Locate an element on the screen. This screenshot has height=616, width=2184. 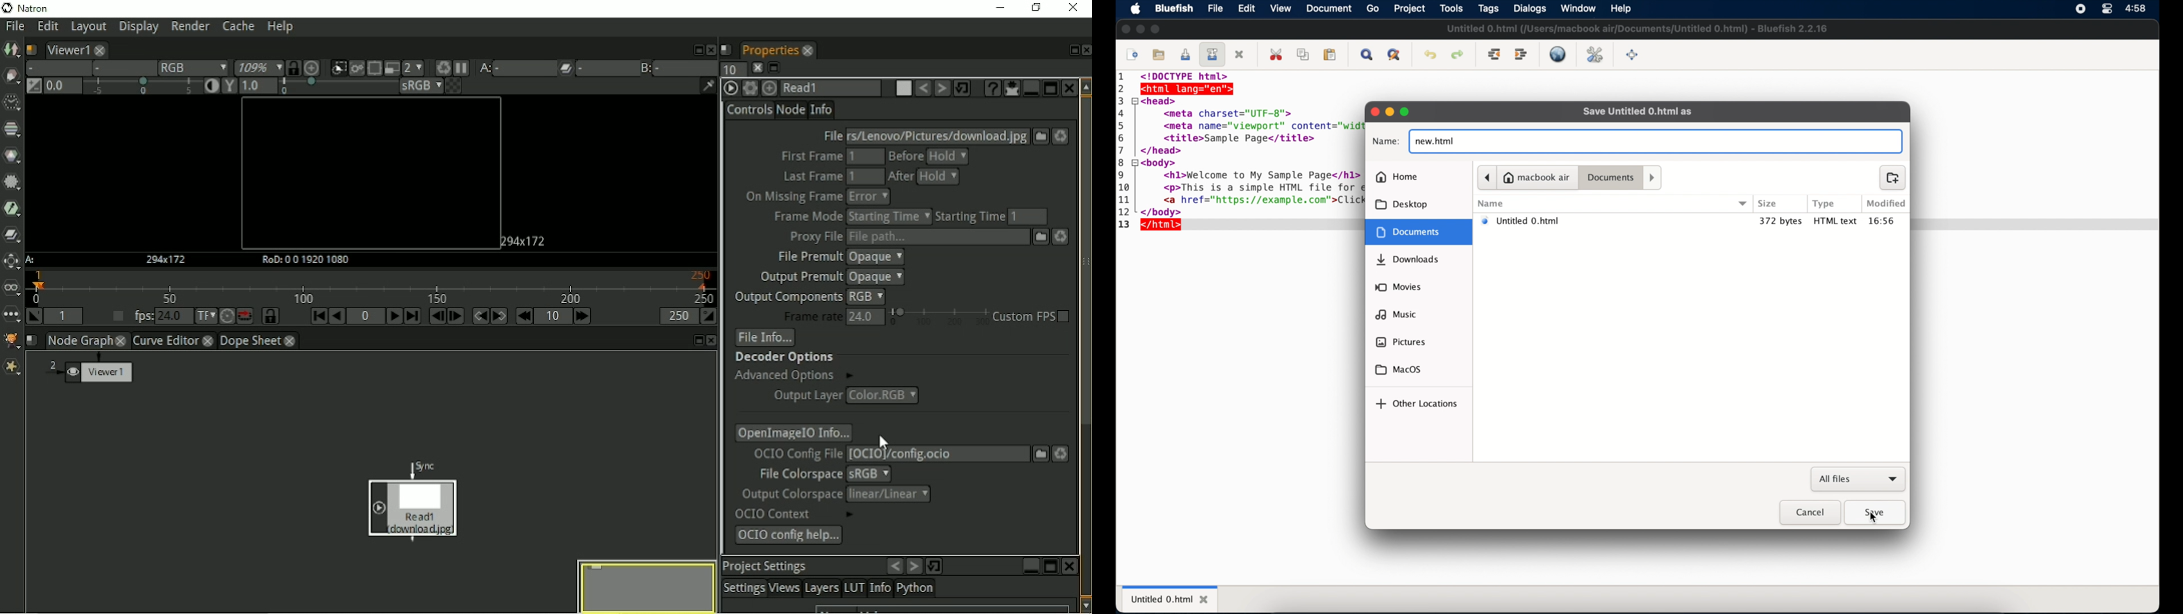
pictures is located at coordinates (1400, 342).